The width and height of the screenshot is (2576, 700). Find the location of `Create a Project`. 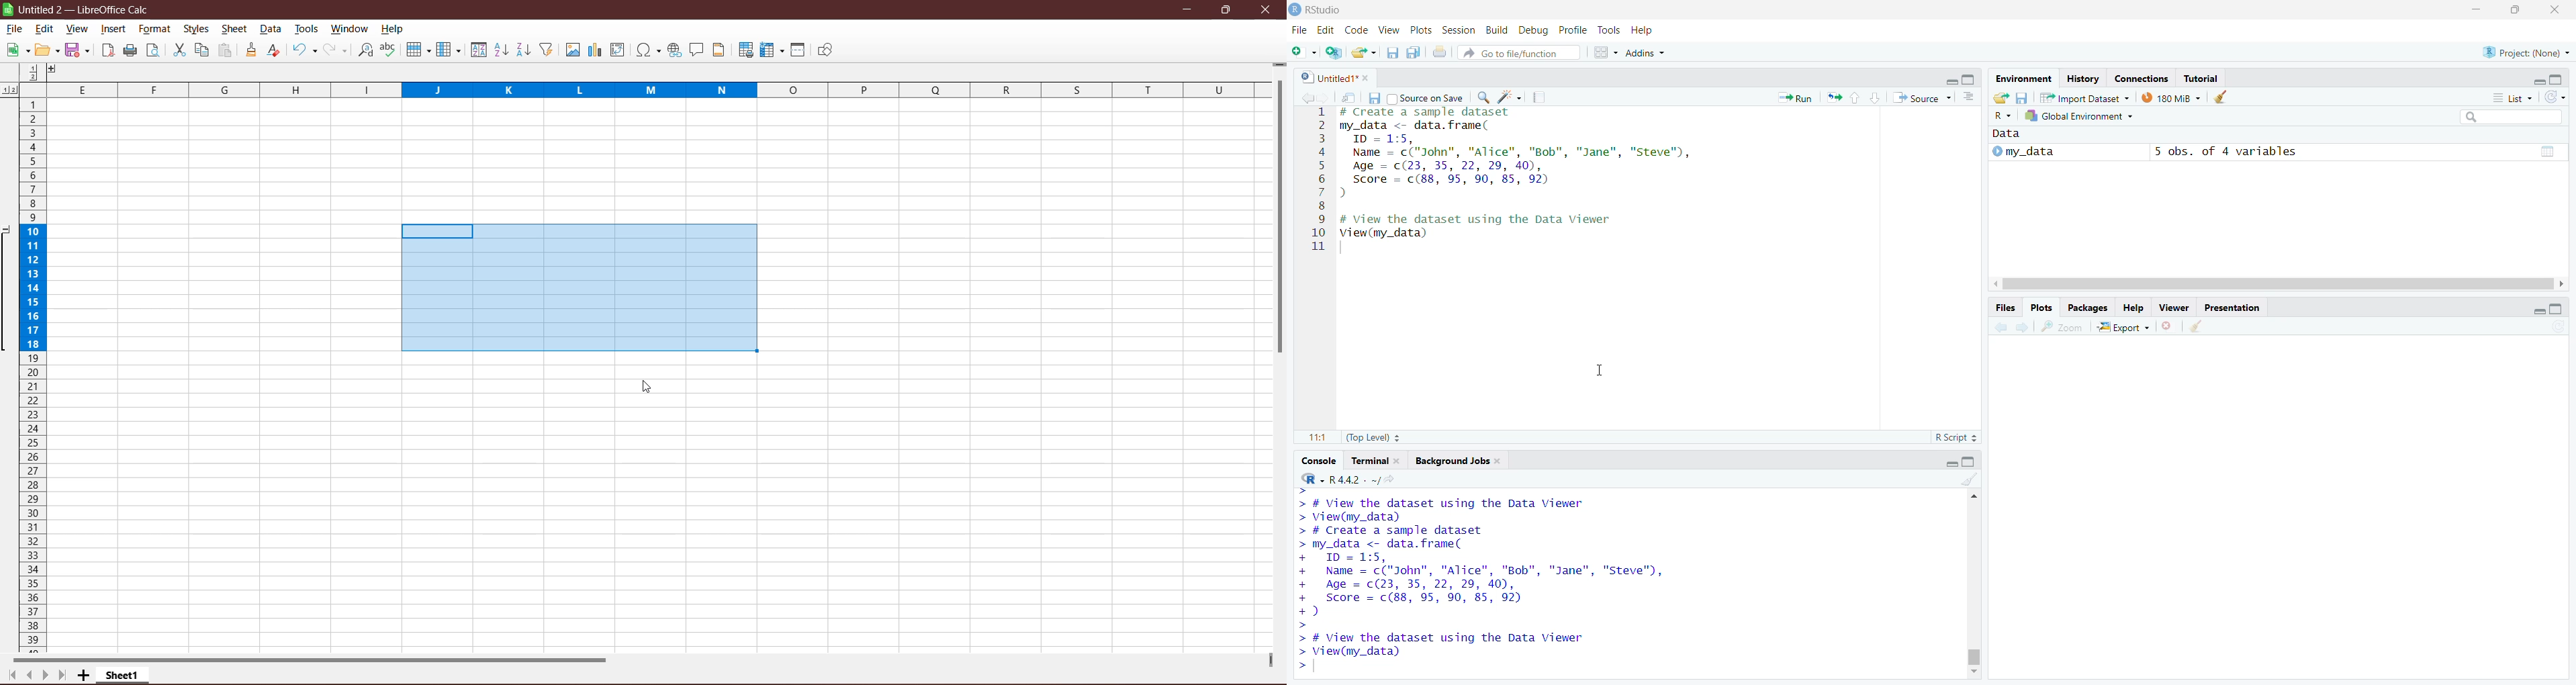

Create a Project is located at coordinates (1332, 50).